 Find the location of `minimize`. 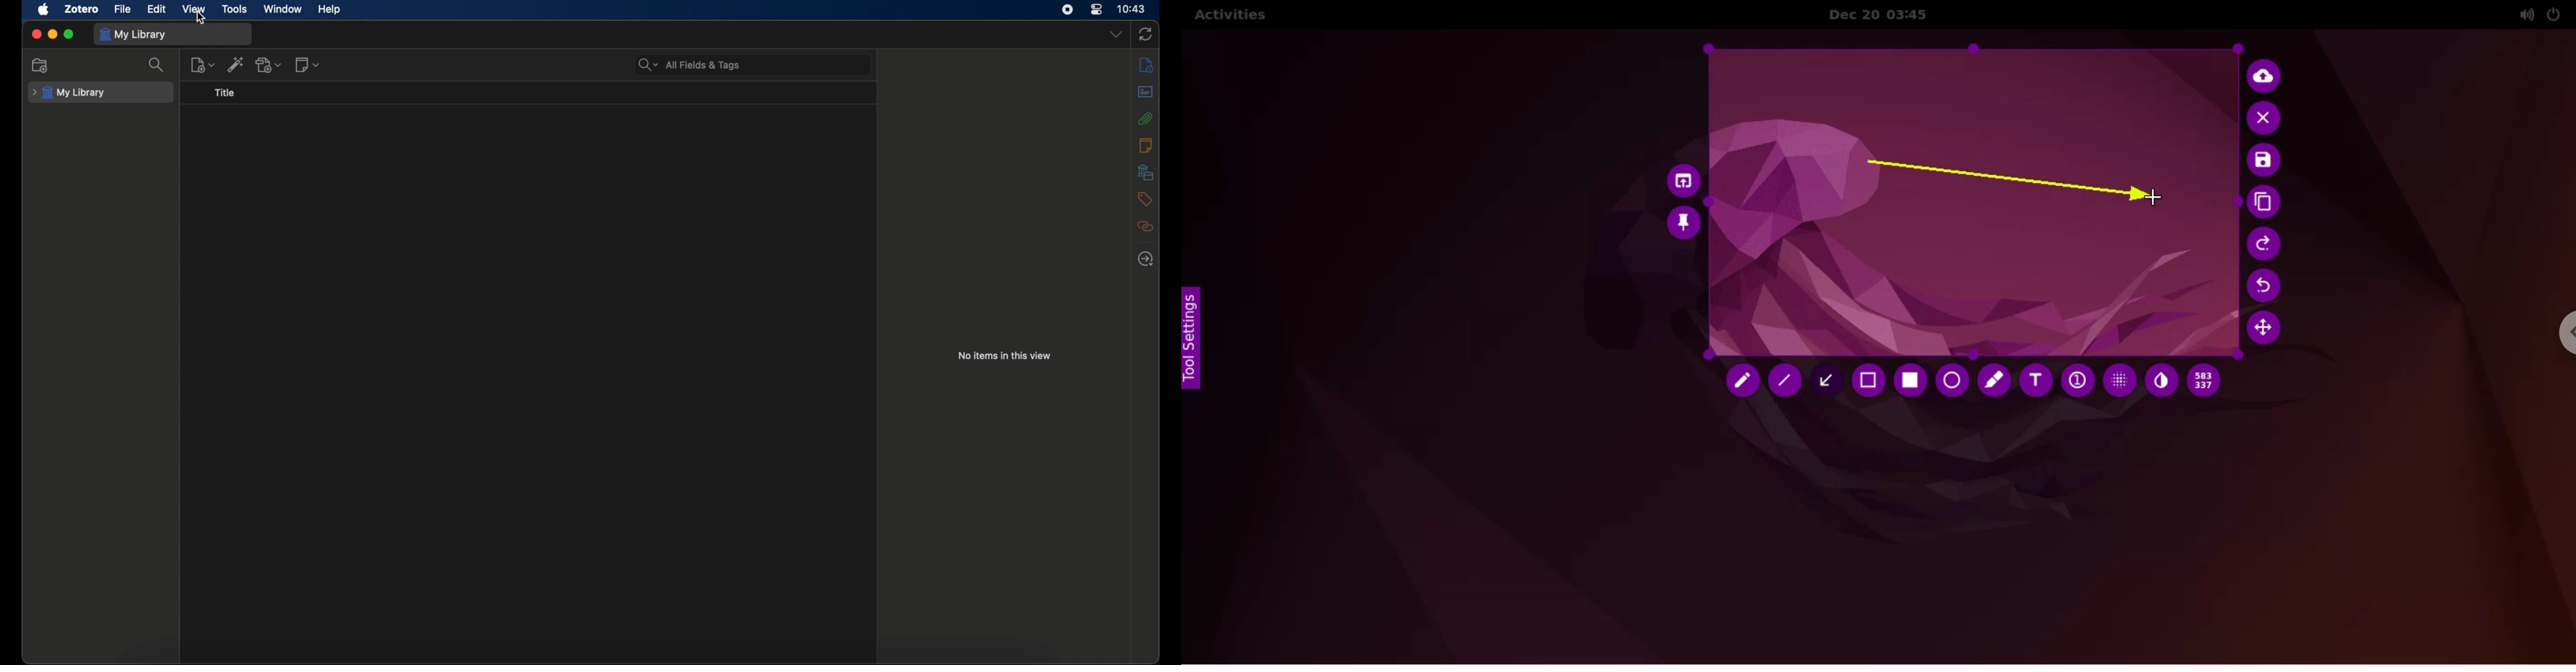

minimize is located at coordinates (53, 34).